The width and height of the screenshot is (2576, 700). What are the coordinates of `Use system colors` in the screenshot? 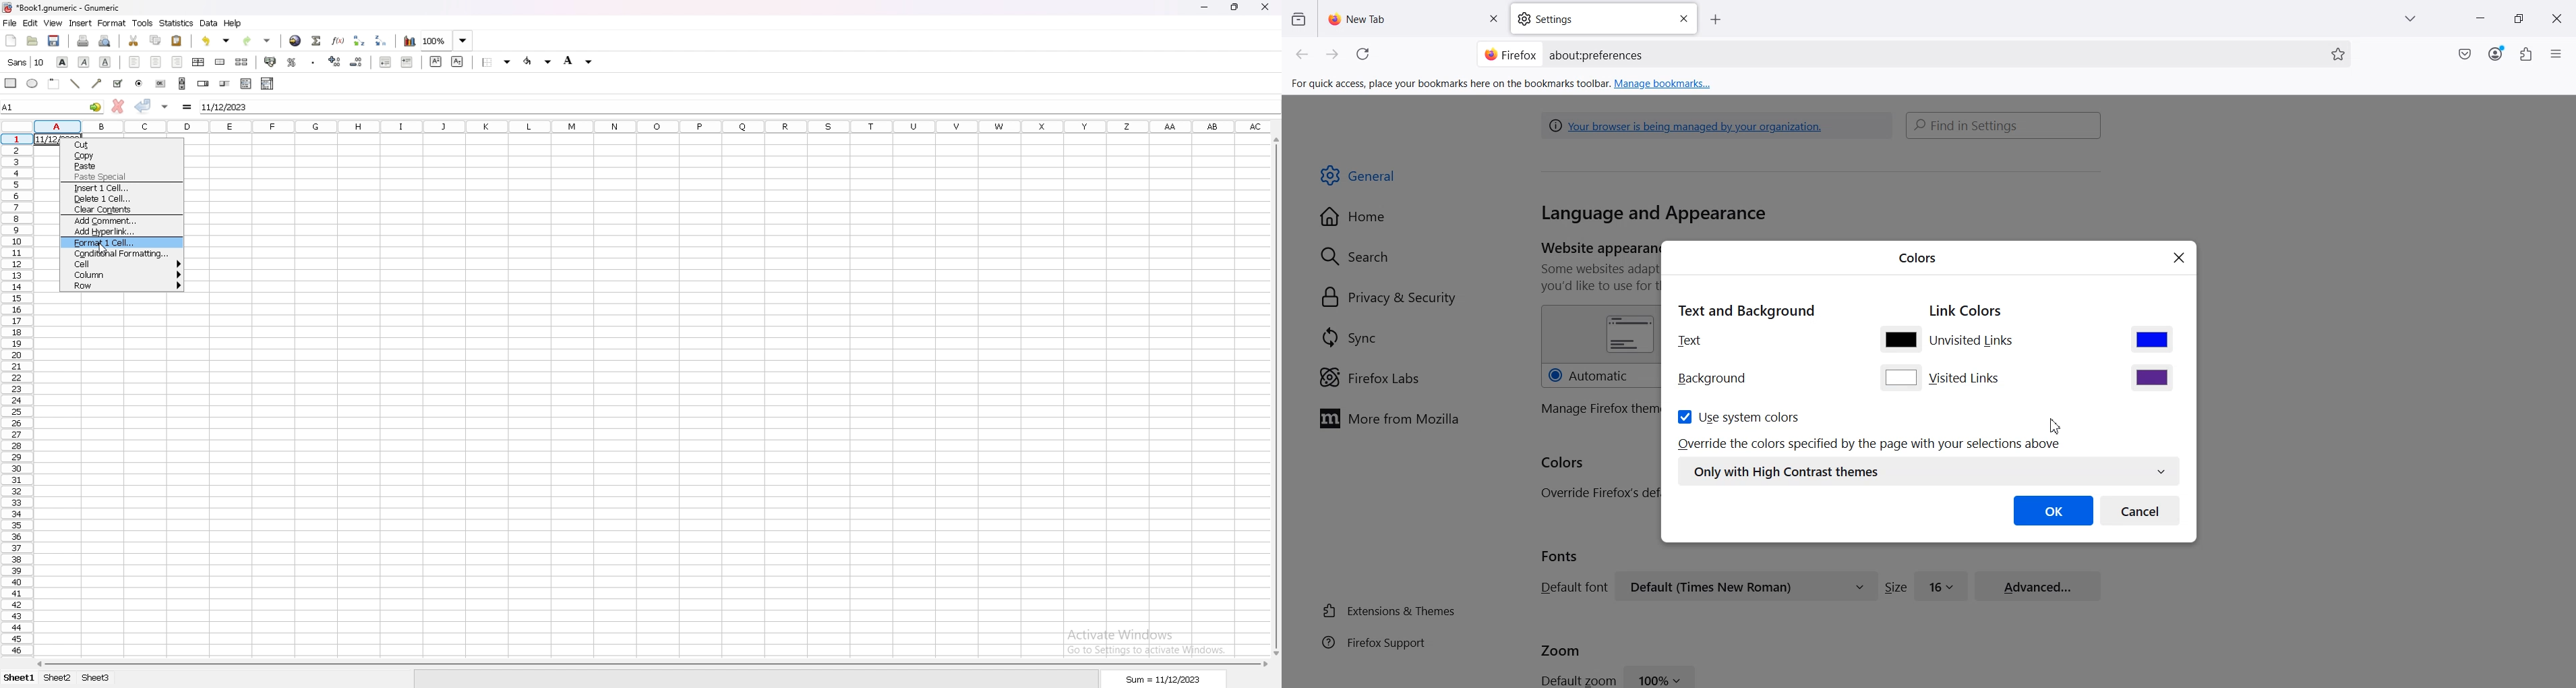 It's located at (1737, 416).